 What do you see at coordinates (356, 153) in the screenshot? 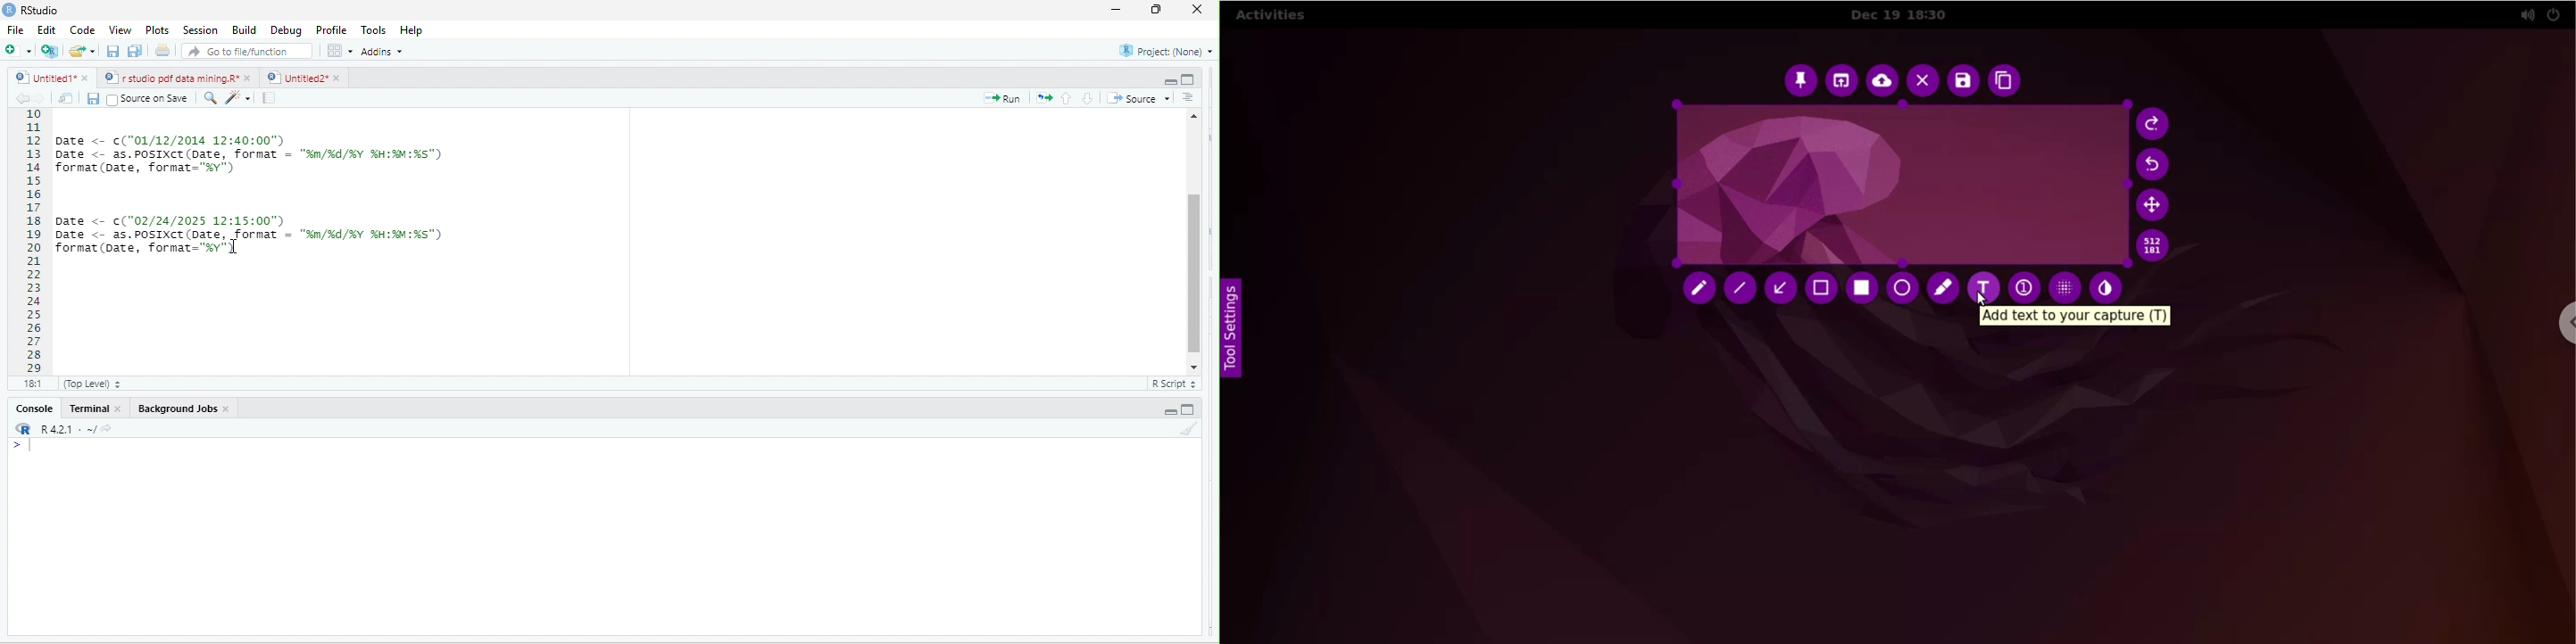
I see `Date <- ("01/12/2014 12:40:00")

Date <- as.POSIXCT (Date, format = "%m/%d/XY XH:%M:%s")
format (pate, format="%v")

| 1` at bounding box center [356, 153].